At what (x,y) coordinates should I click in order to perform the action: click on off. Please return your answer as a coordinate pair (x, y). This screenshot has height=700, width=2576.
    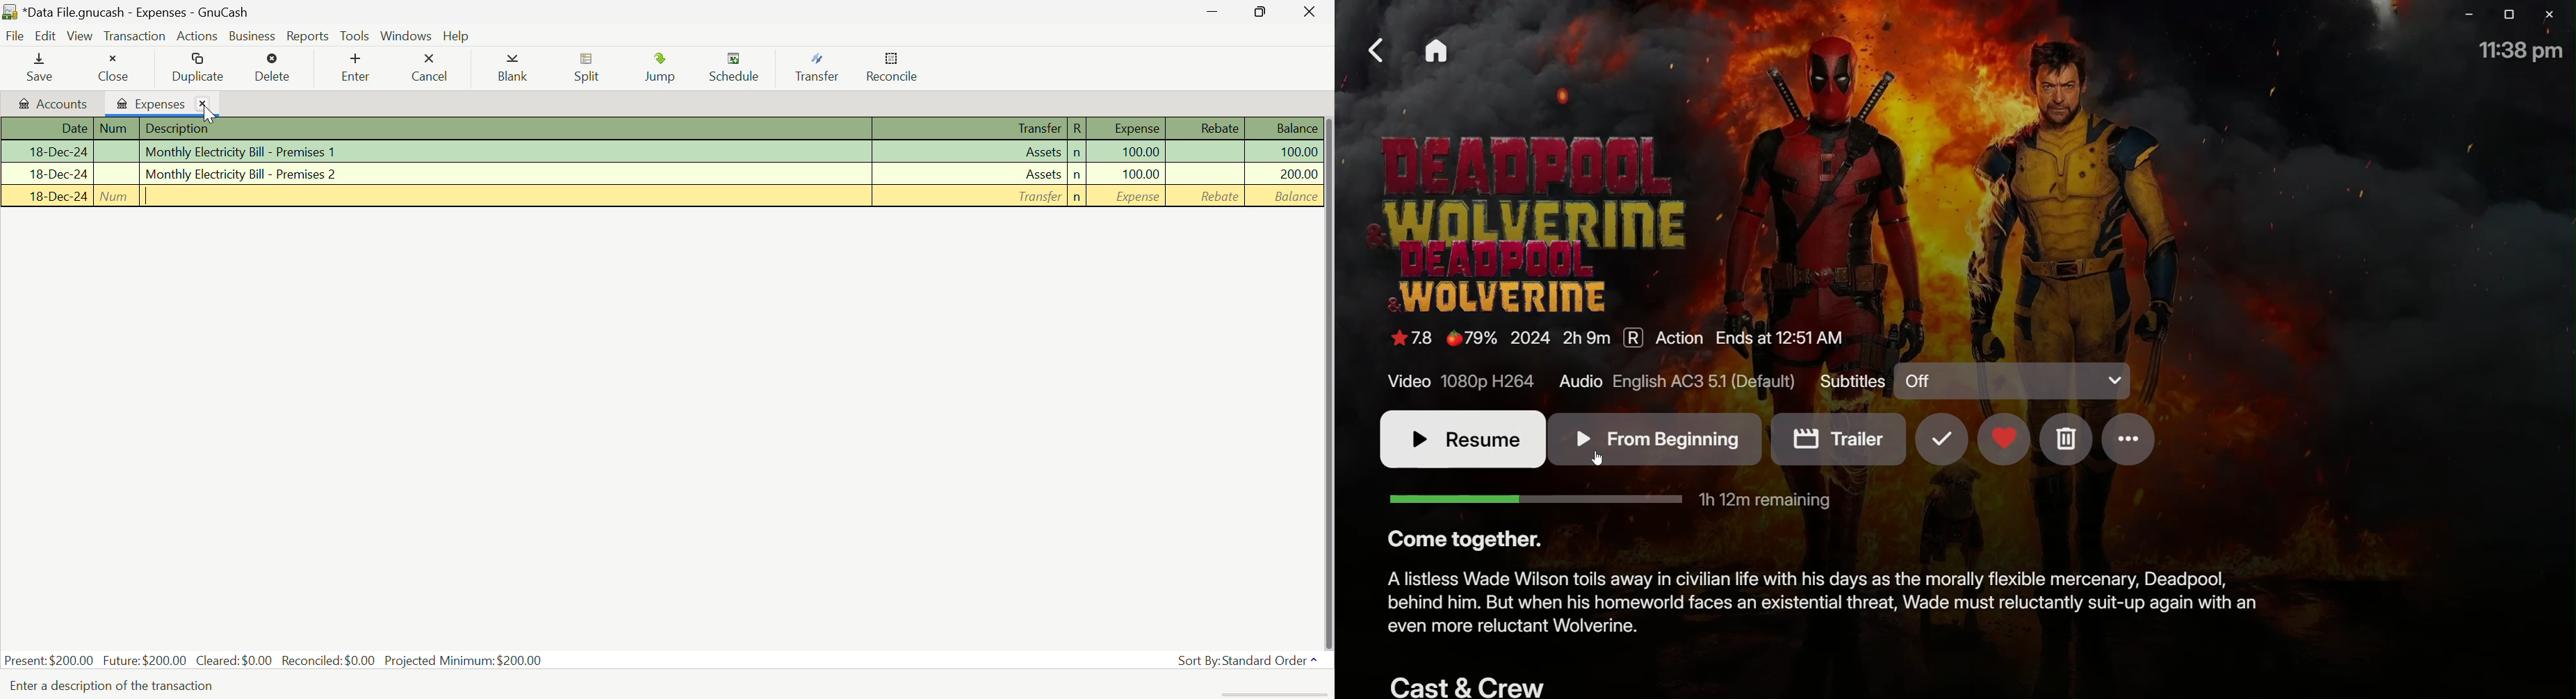
    Looking at the image, I should click on (2016, 381).